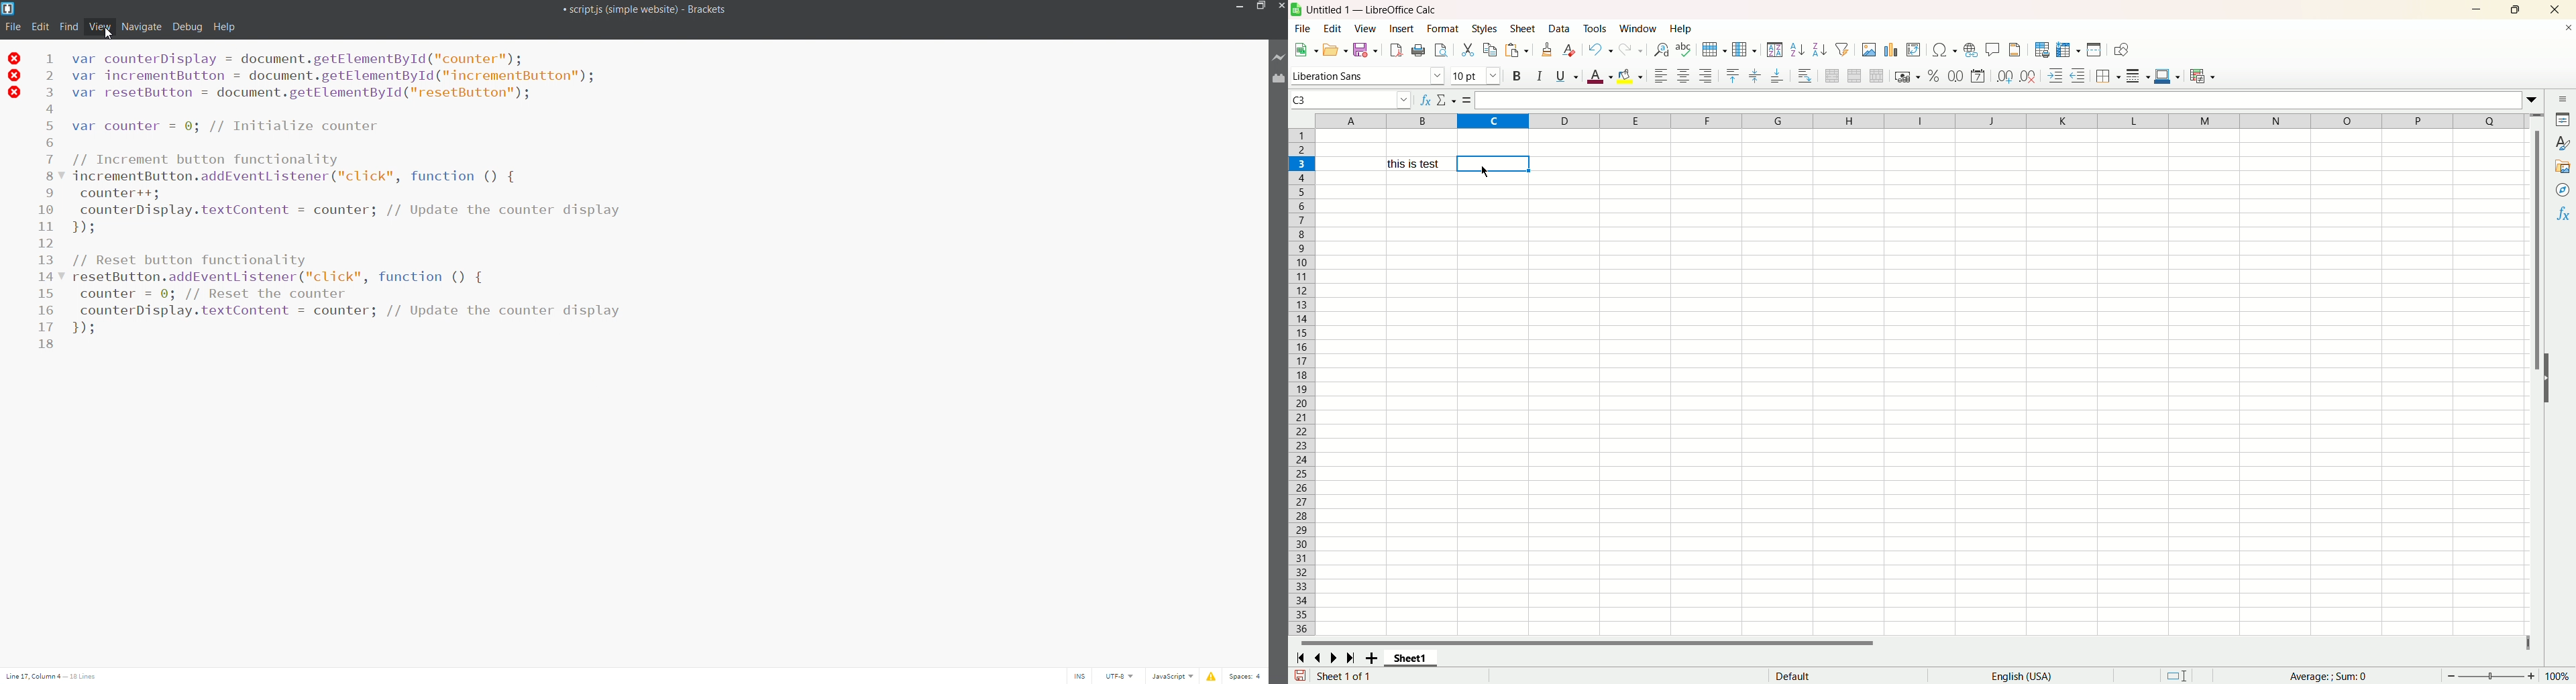 The height and width of the screenshot is (700, 2576). What do you see at coordinates (1935, 74) in the screenshot?
I see `format as percent` at bounding box center [1935, 74].